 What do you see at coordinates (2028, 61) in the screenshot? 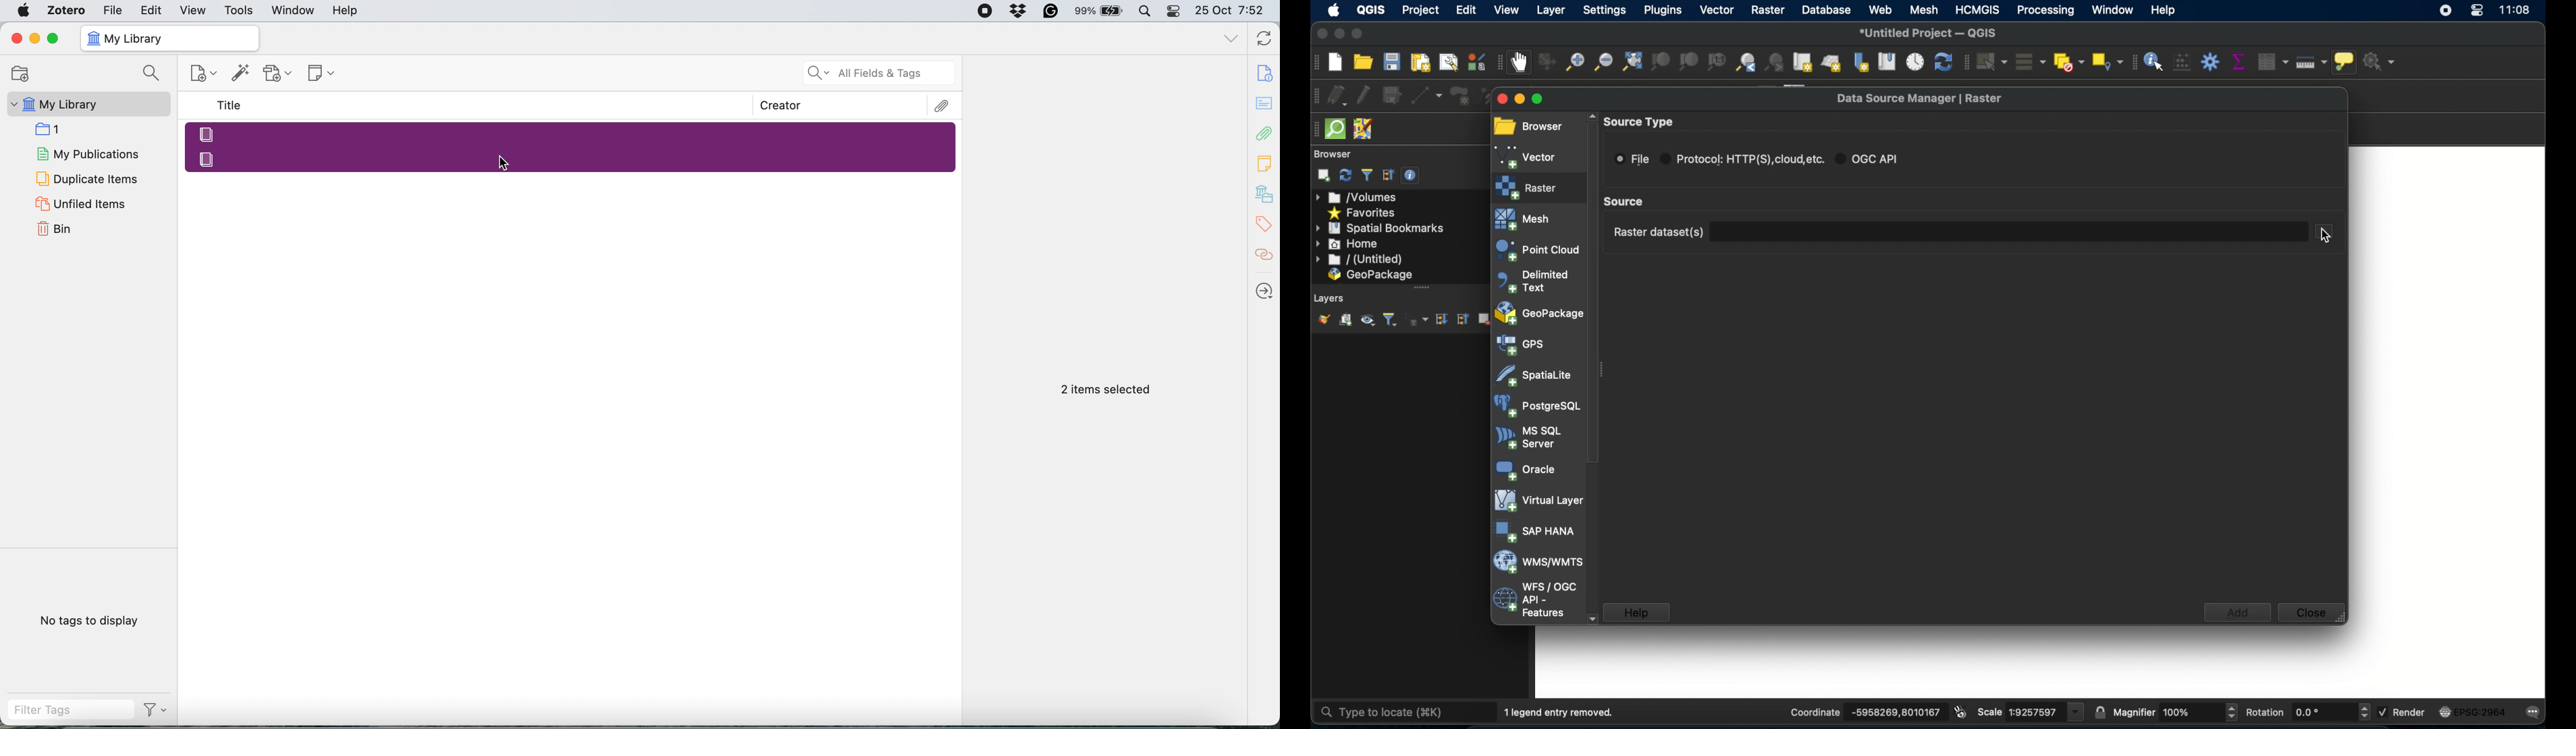
I see `select all features` at bounding box center [2028, 61].